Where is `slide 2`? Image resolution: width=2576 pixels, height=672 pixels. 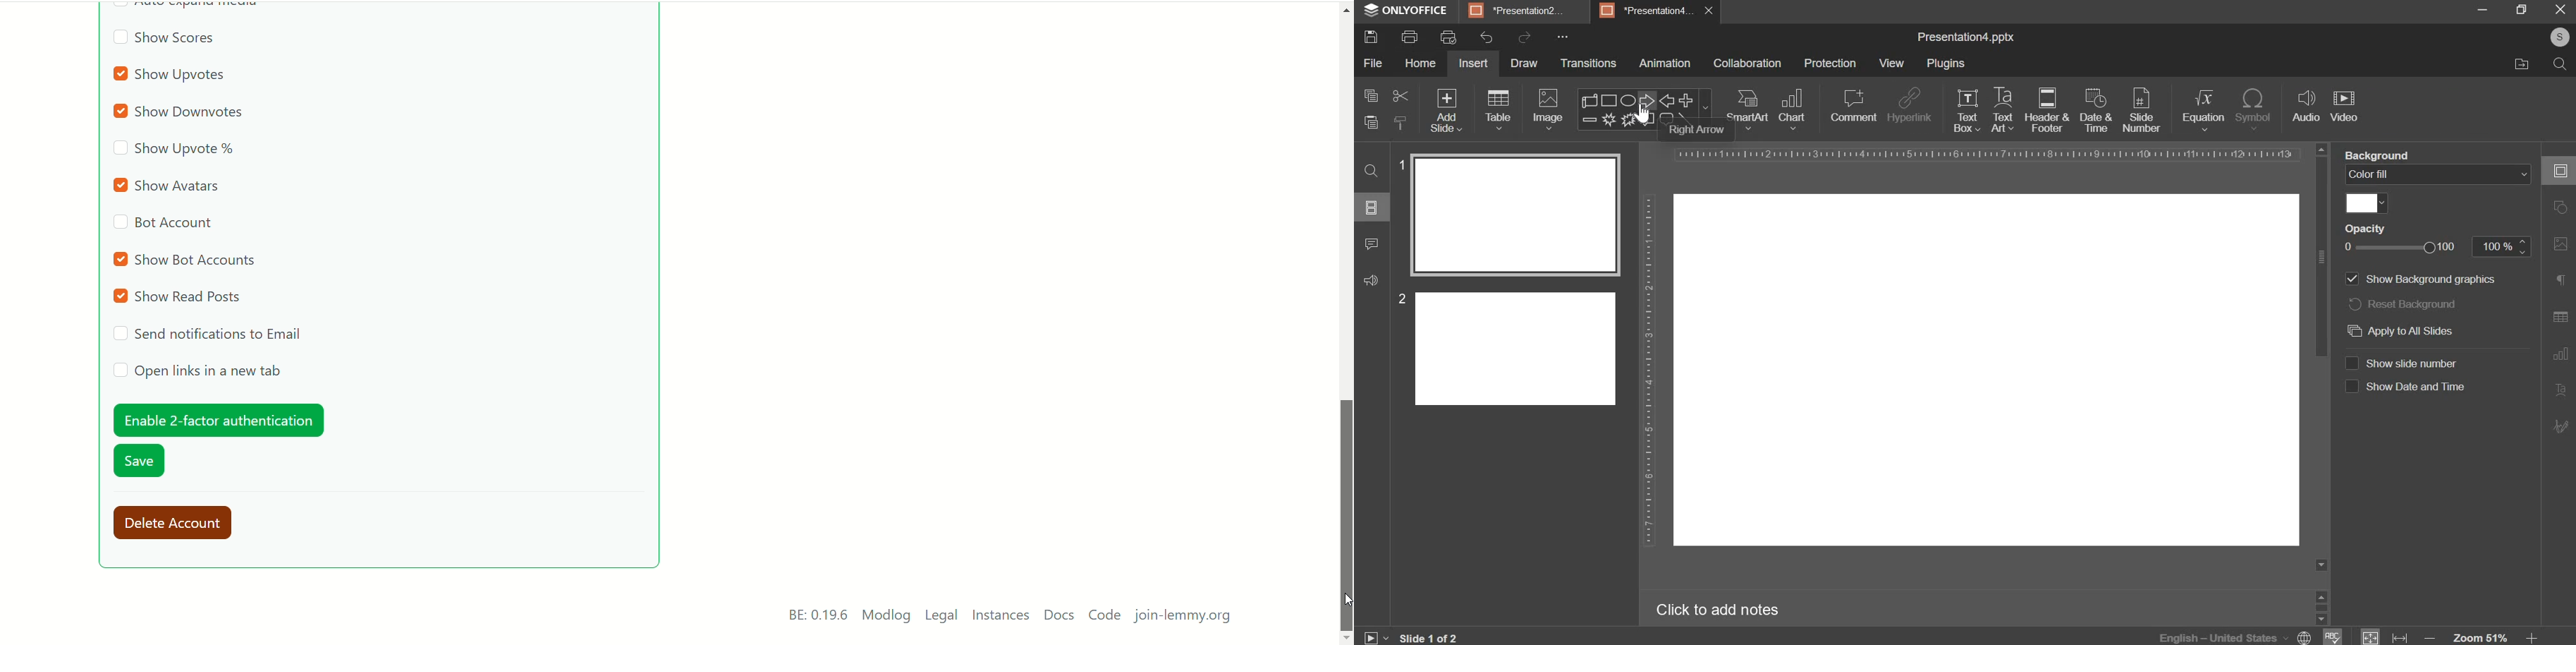
slide 2 is located at coordinates (1505, 348).